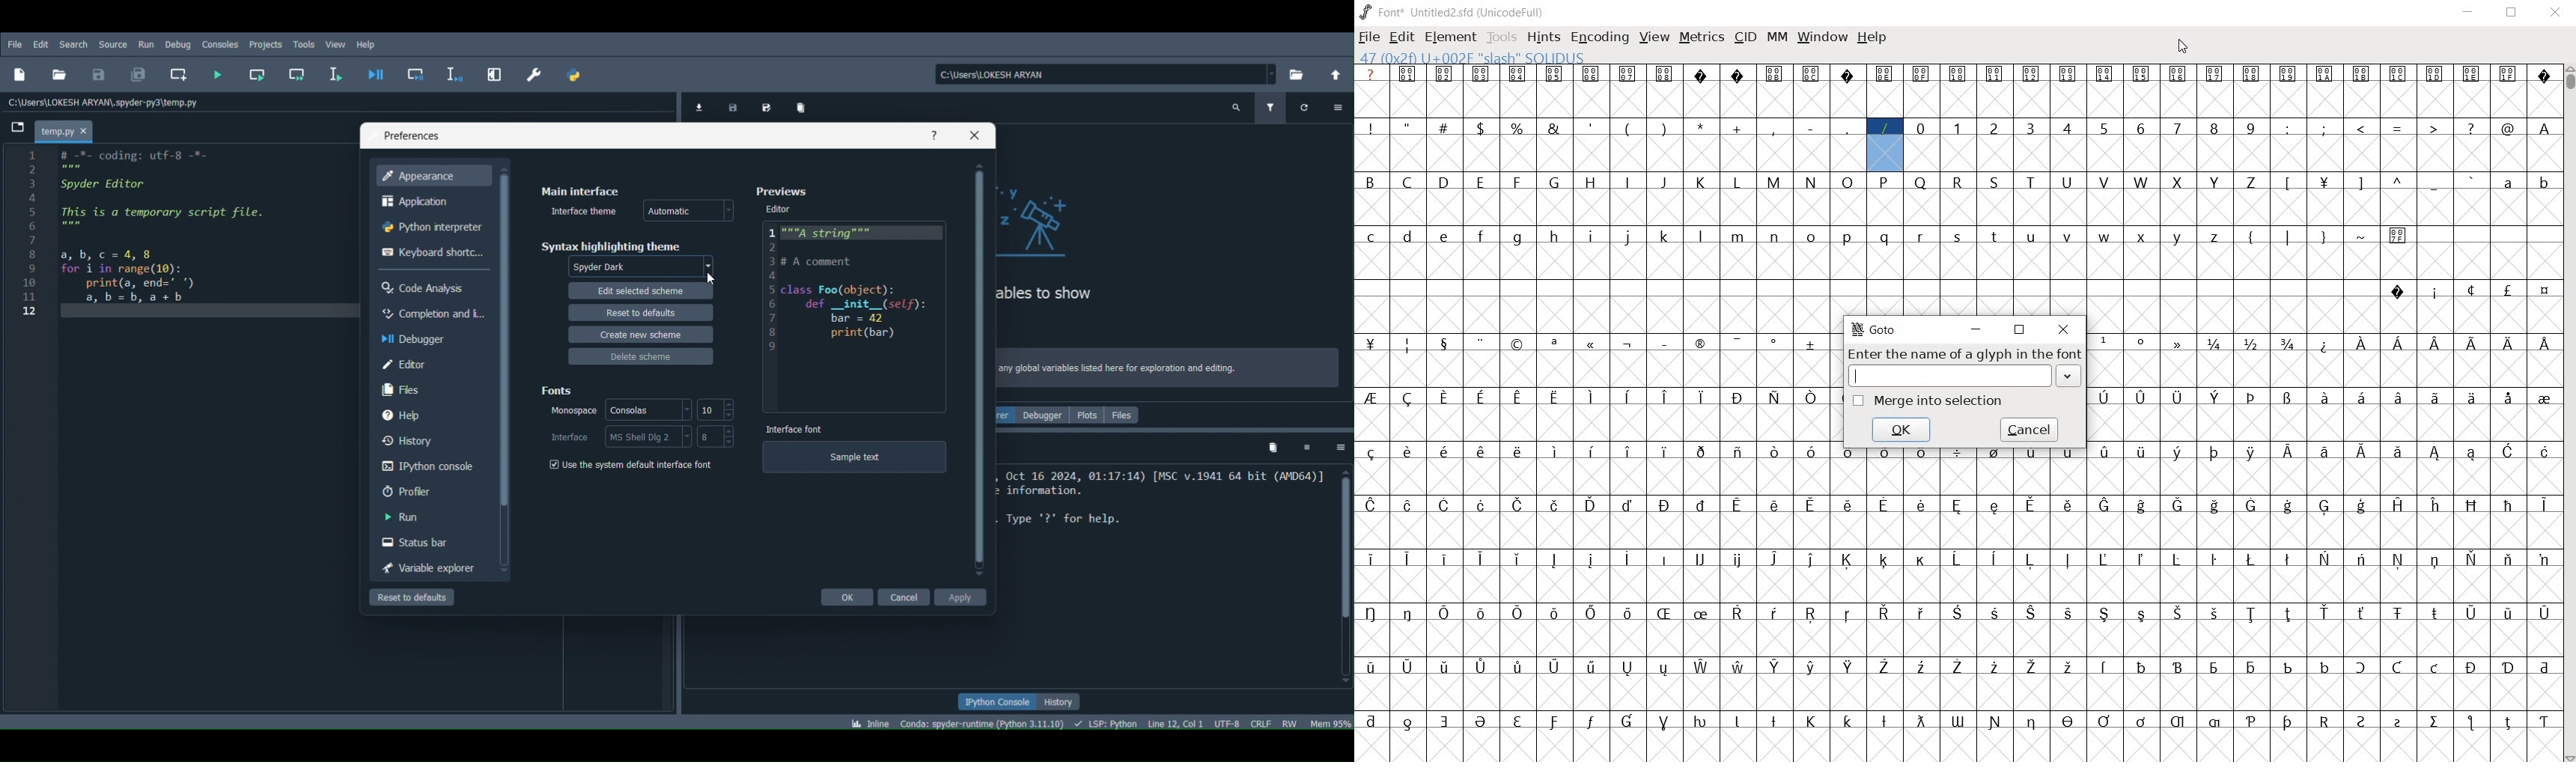 The width and height of the screenshot is (2576, 784). Describe the element at coordinates (436, 174) in the screenshot. I see `Appearance` at that location.